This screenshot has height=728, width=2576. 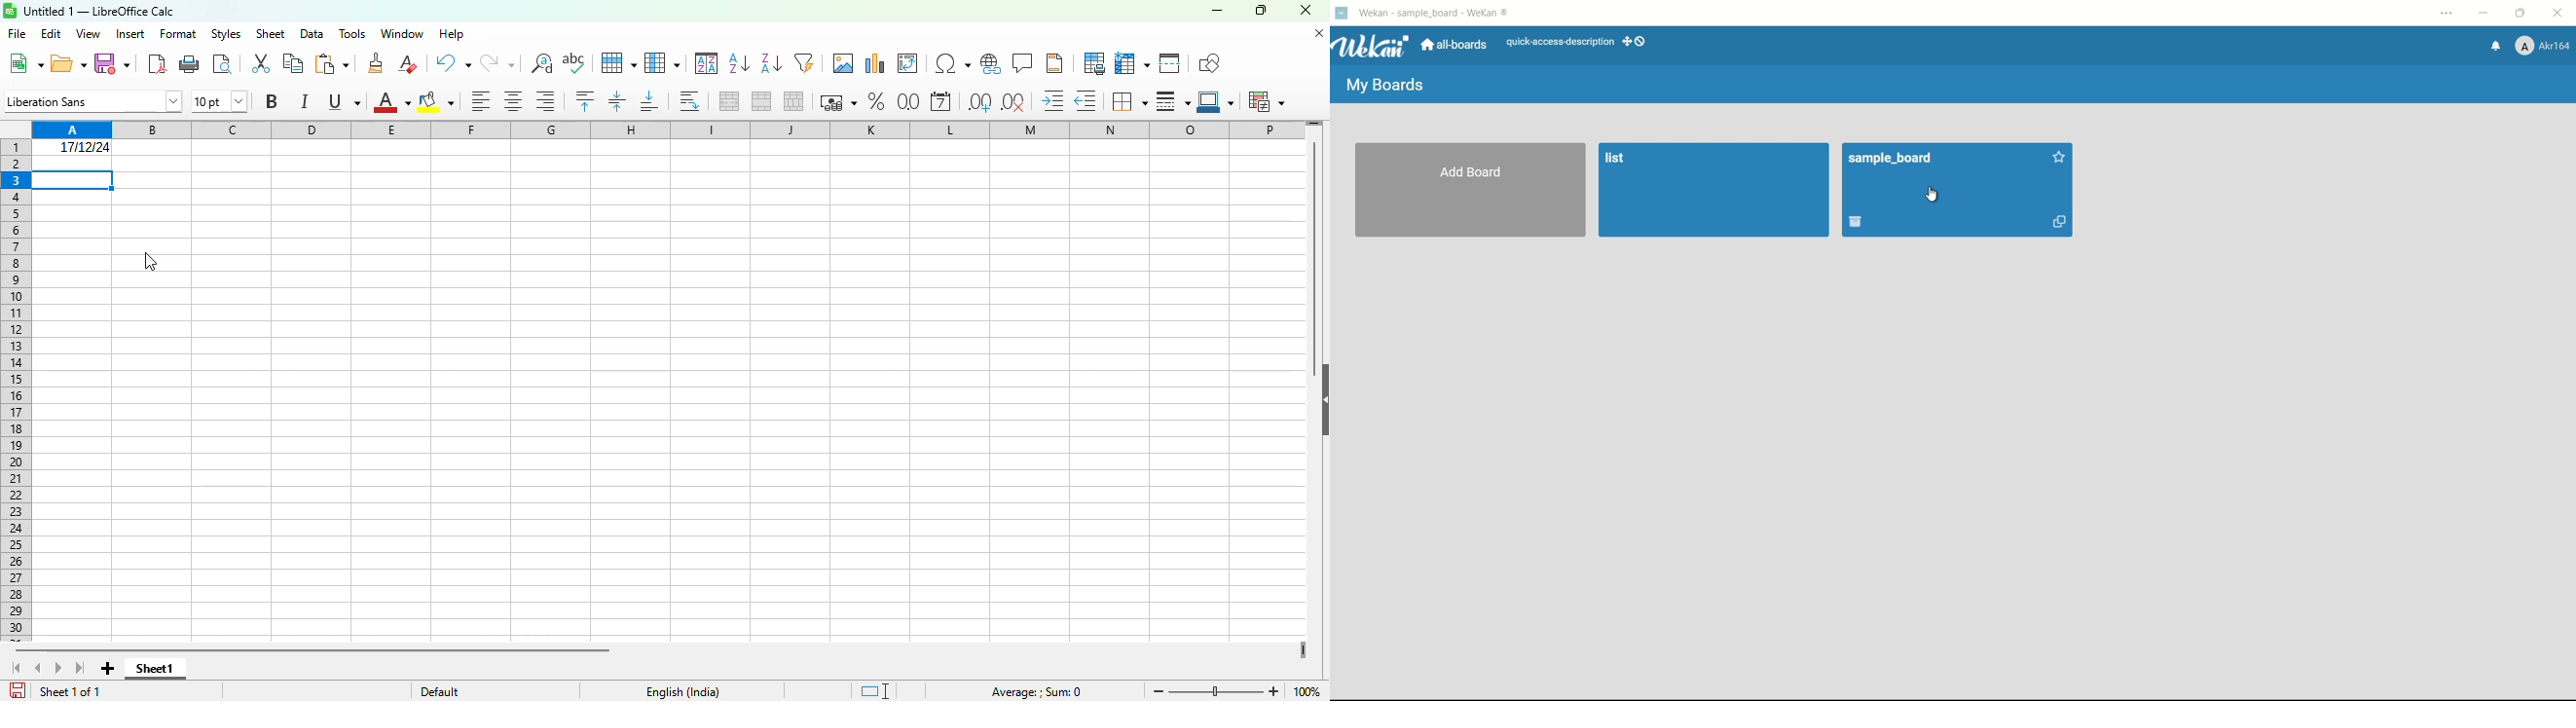 I want to click on save, so click(x=111, y=64).